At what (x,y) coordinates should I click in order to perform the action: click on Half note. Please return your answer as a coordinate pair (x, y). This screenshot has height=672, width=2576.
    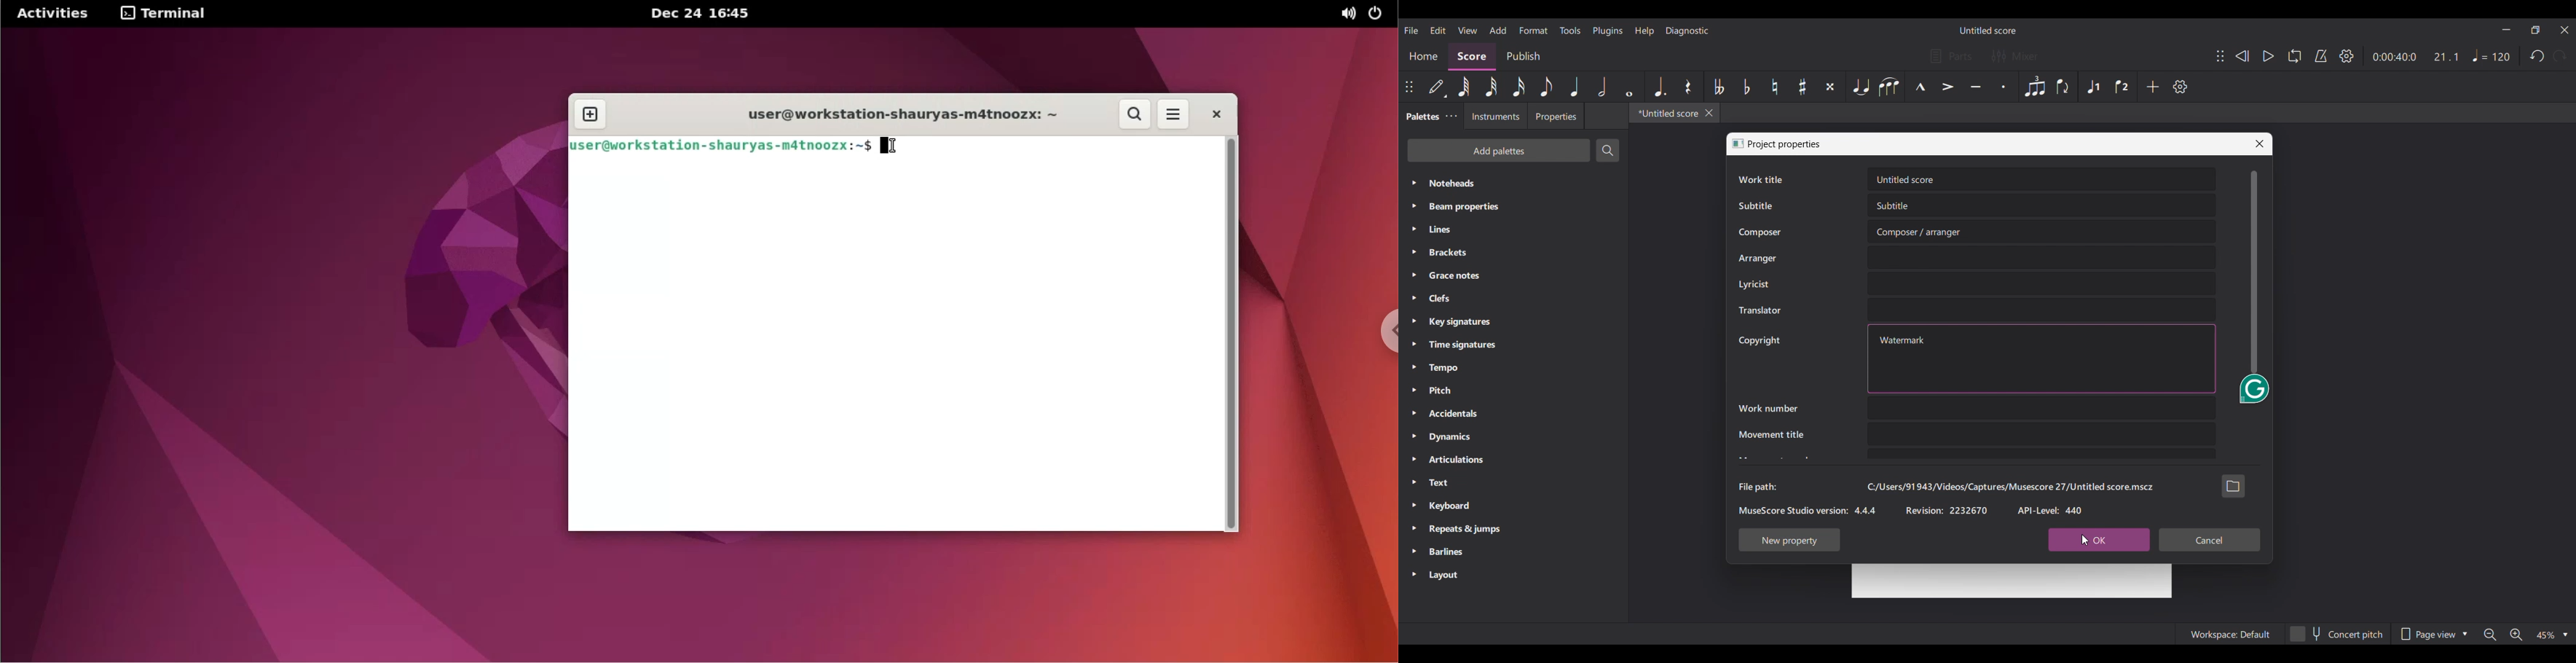
    Looking at the image, I should click on (1602, 87).